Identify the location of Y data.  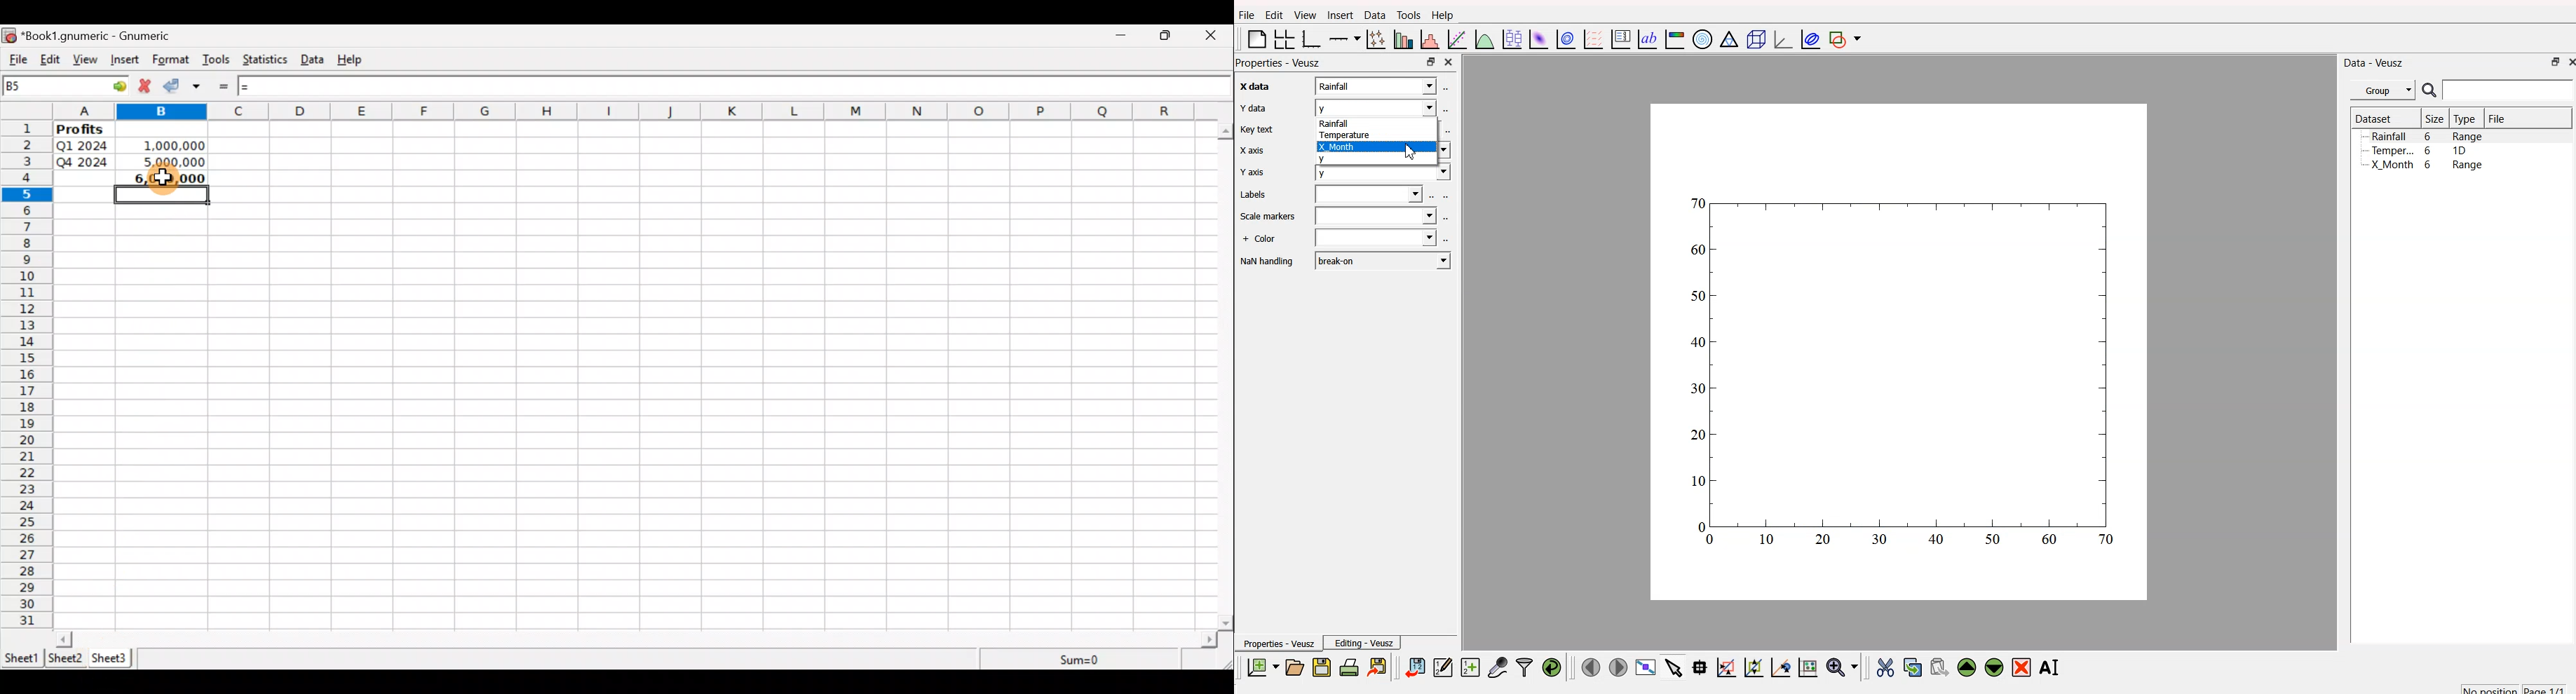
(1252, 109).